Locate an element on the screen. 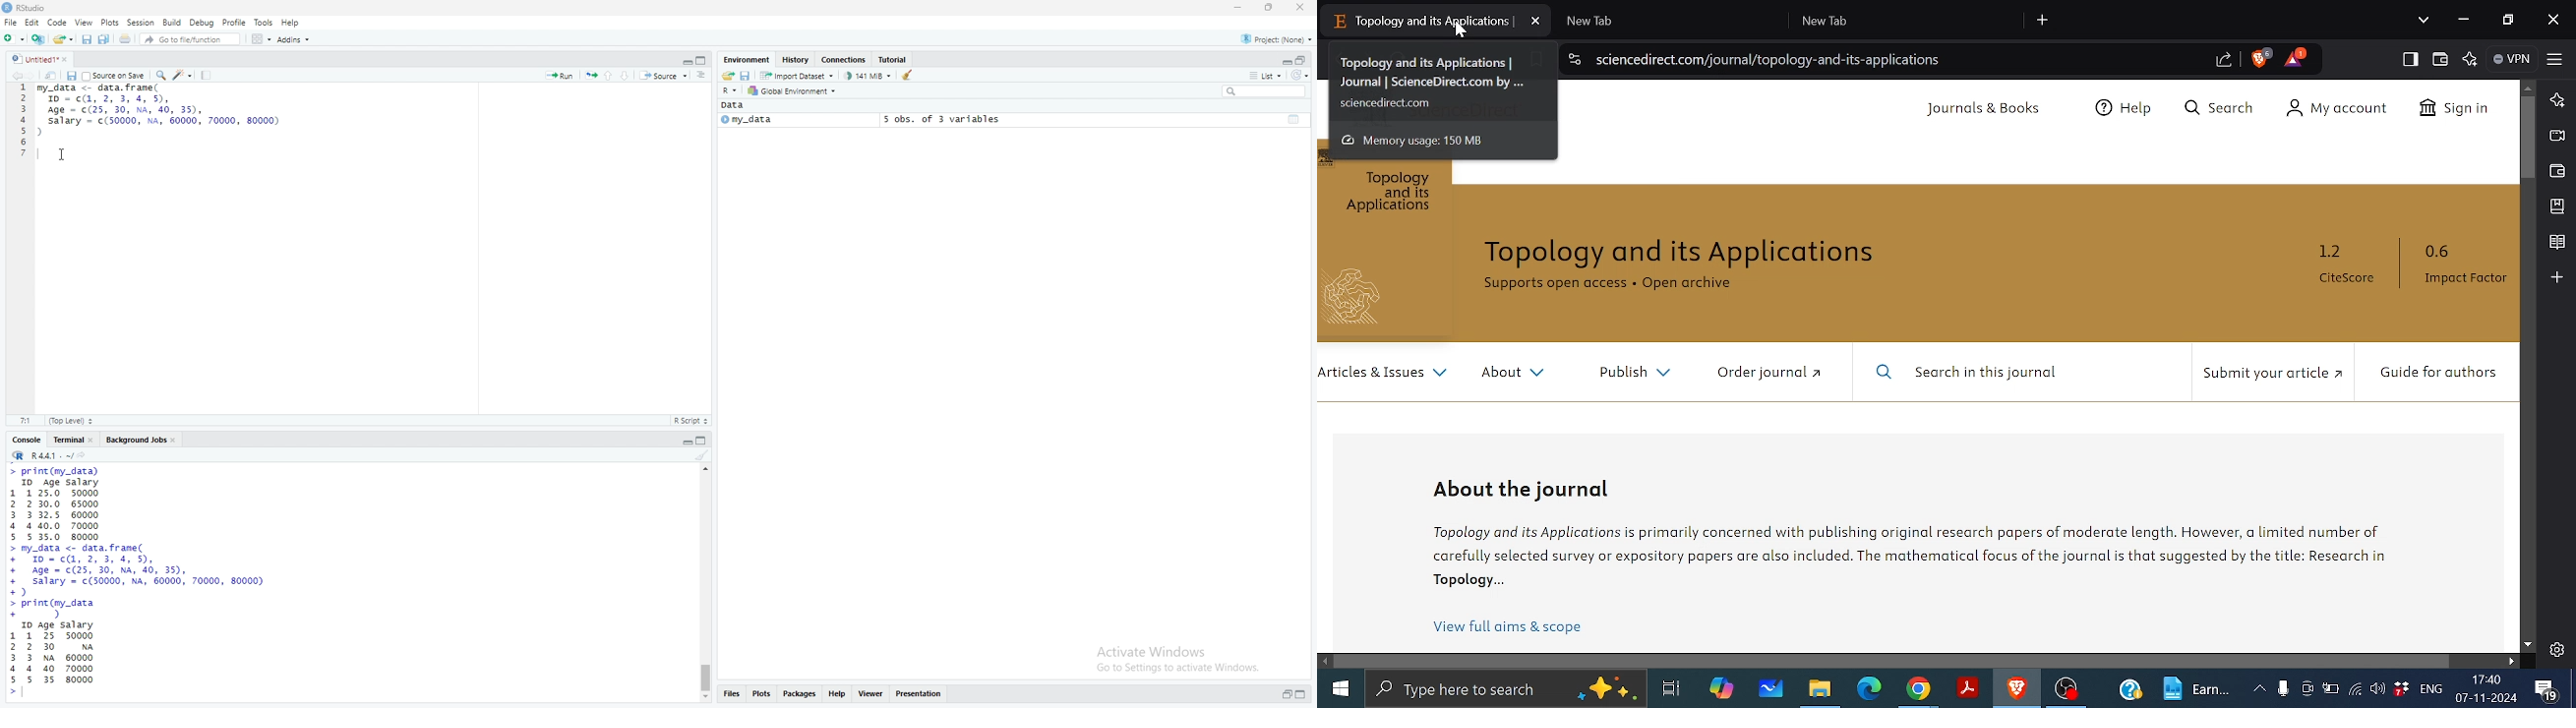  workspace panes is located at coordinates (262, 40).